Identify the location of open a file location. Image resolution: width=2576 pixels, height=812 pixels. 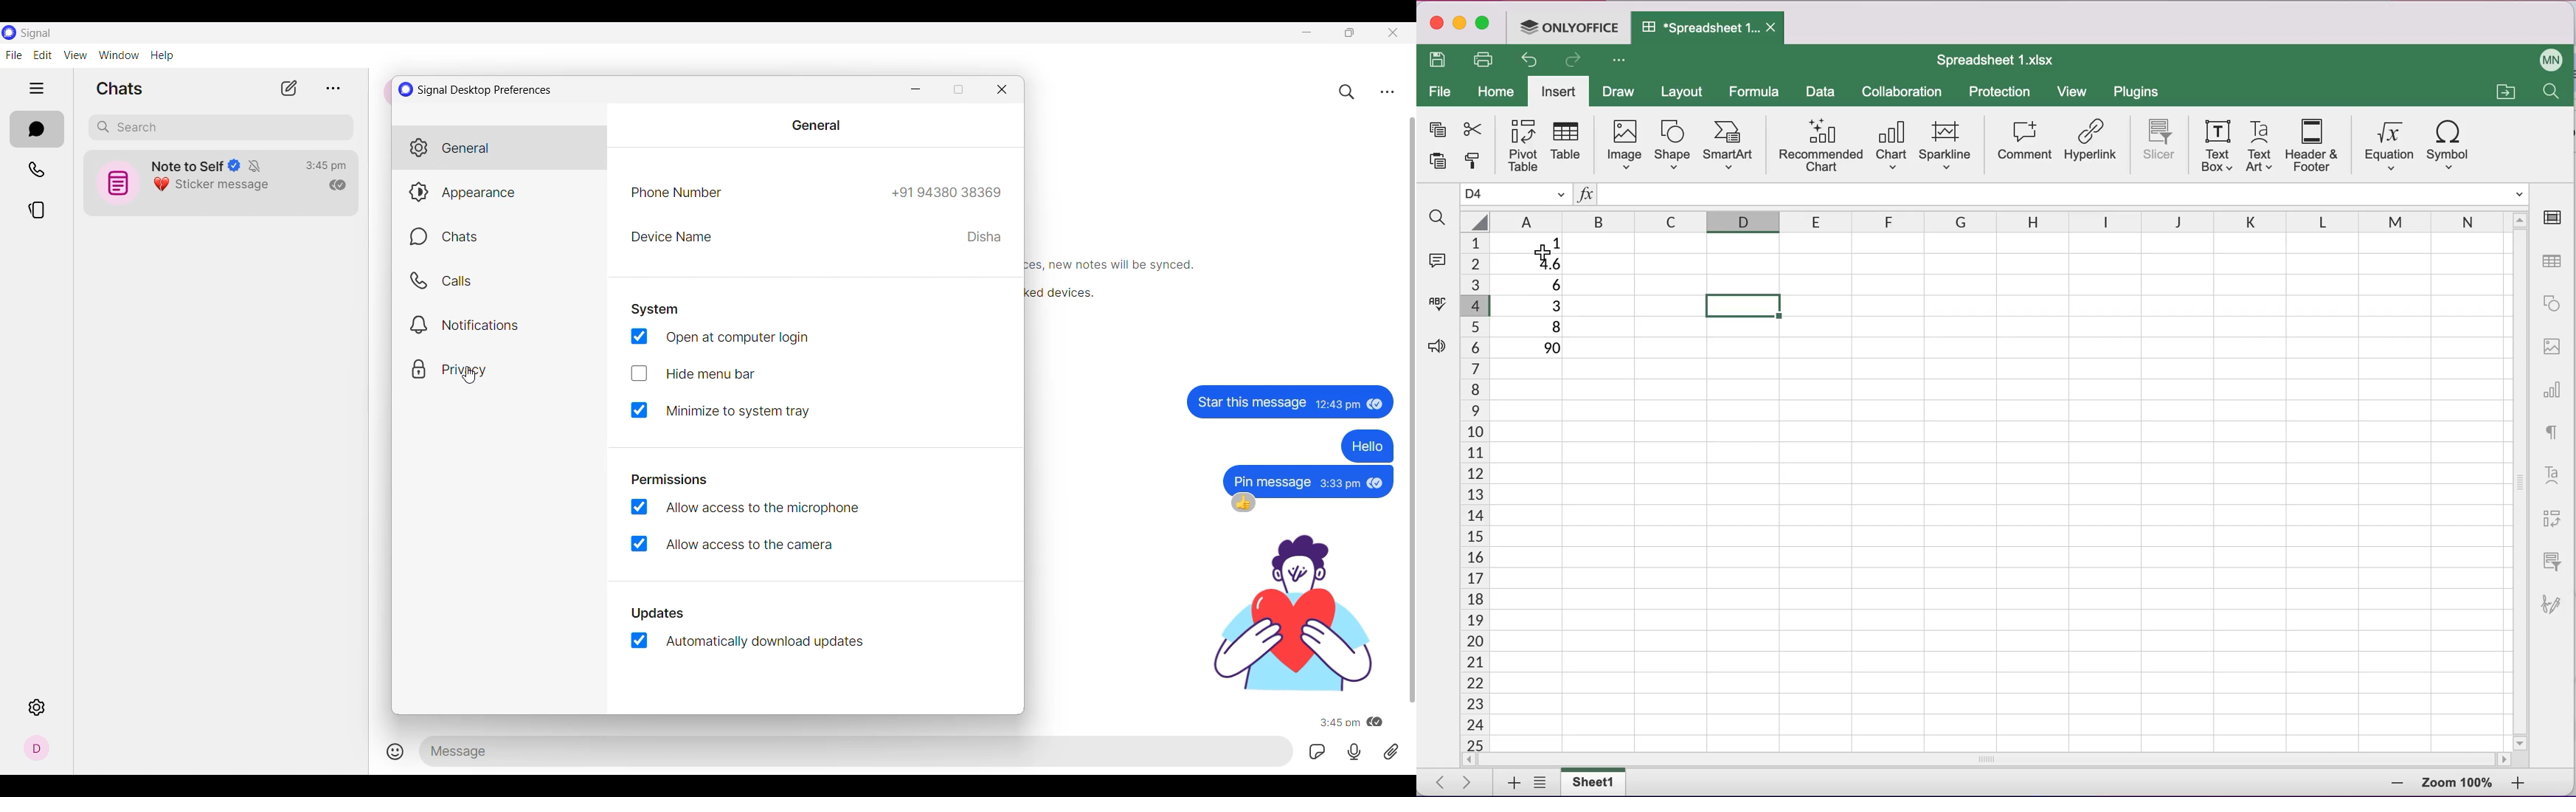
(2508, 92).